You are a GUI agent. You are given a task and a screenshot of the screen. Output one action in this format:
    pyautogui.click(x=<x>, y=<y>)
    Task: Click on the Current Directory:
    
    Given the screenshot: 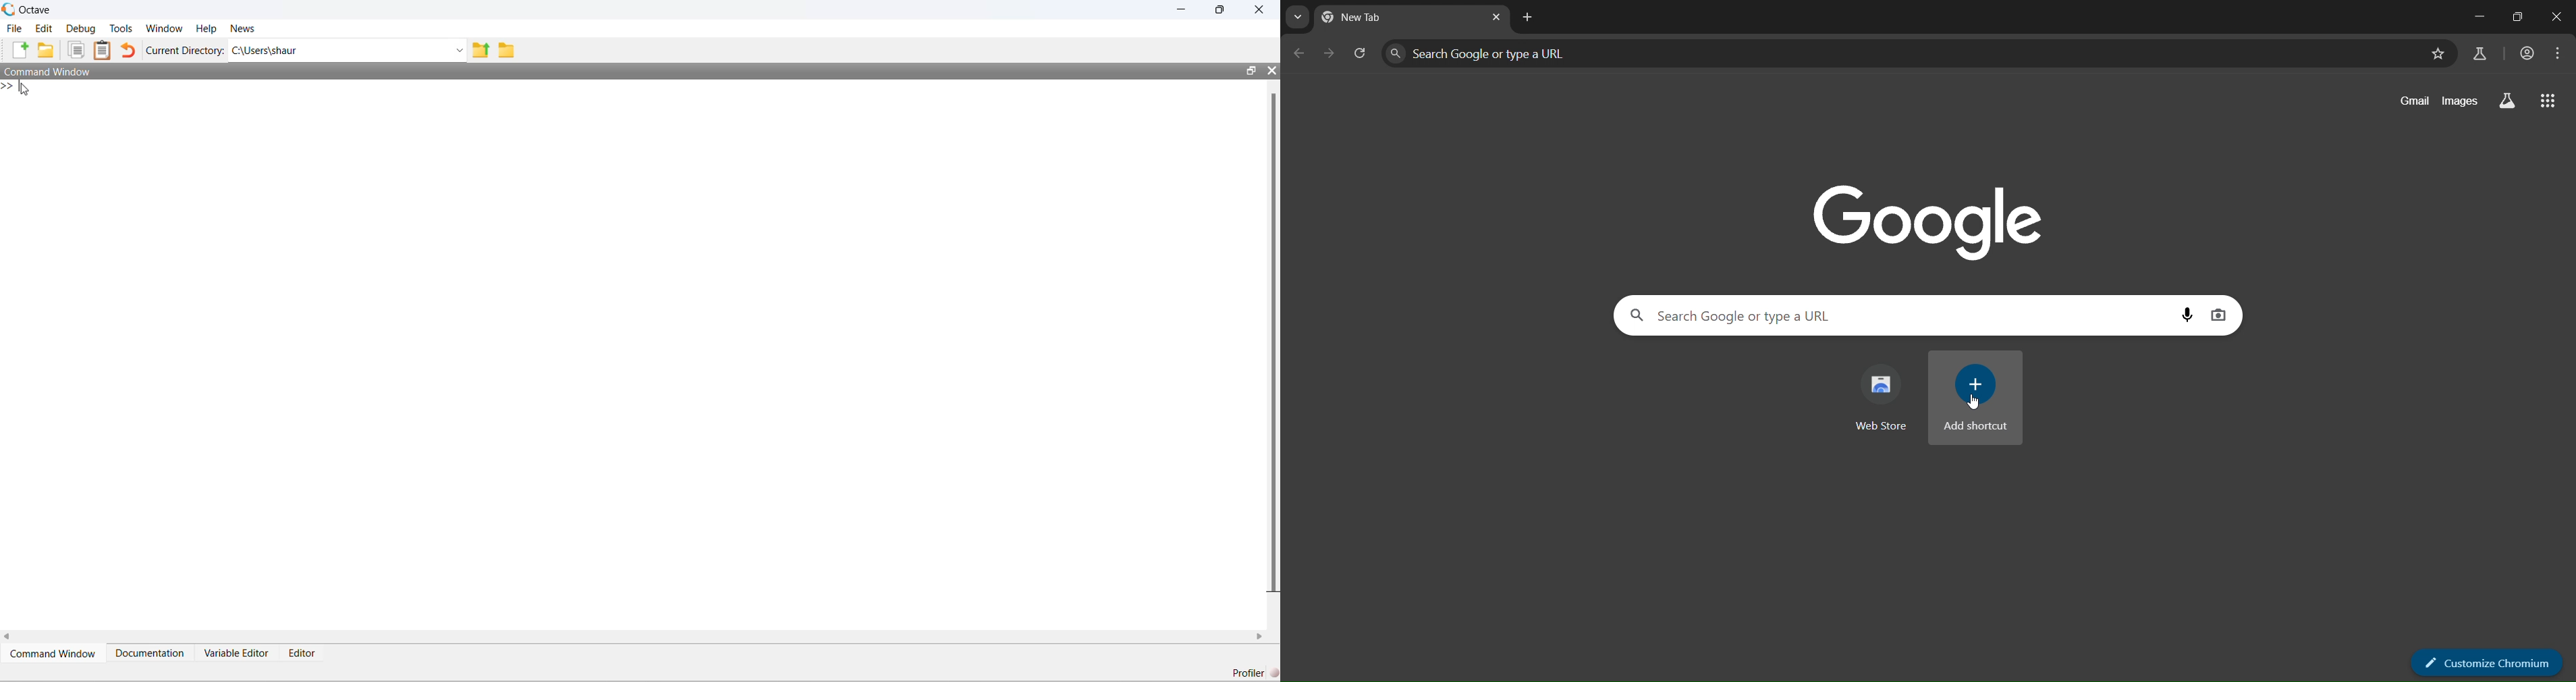 What is the action you would take?
    pyautogui.click(x=185, y=51)
    